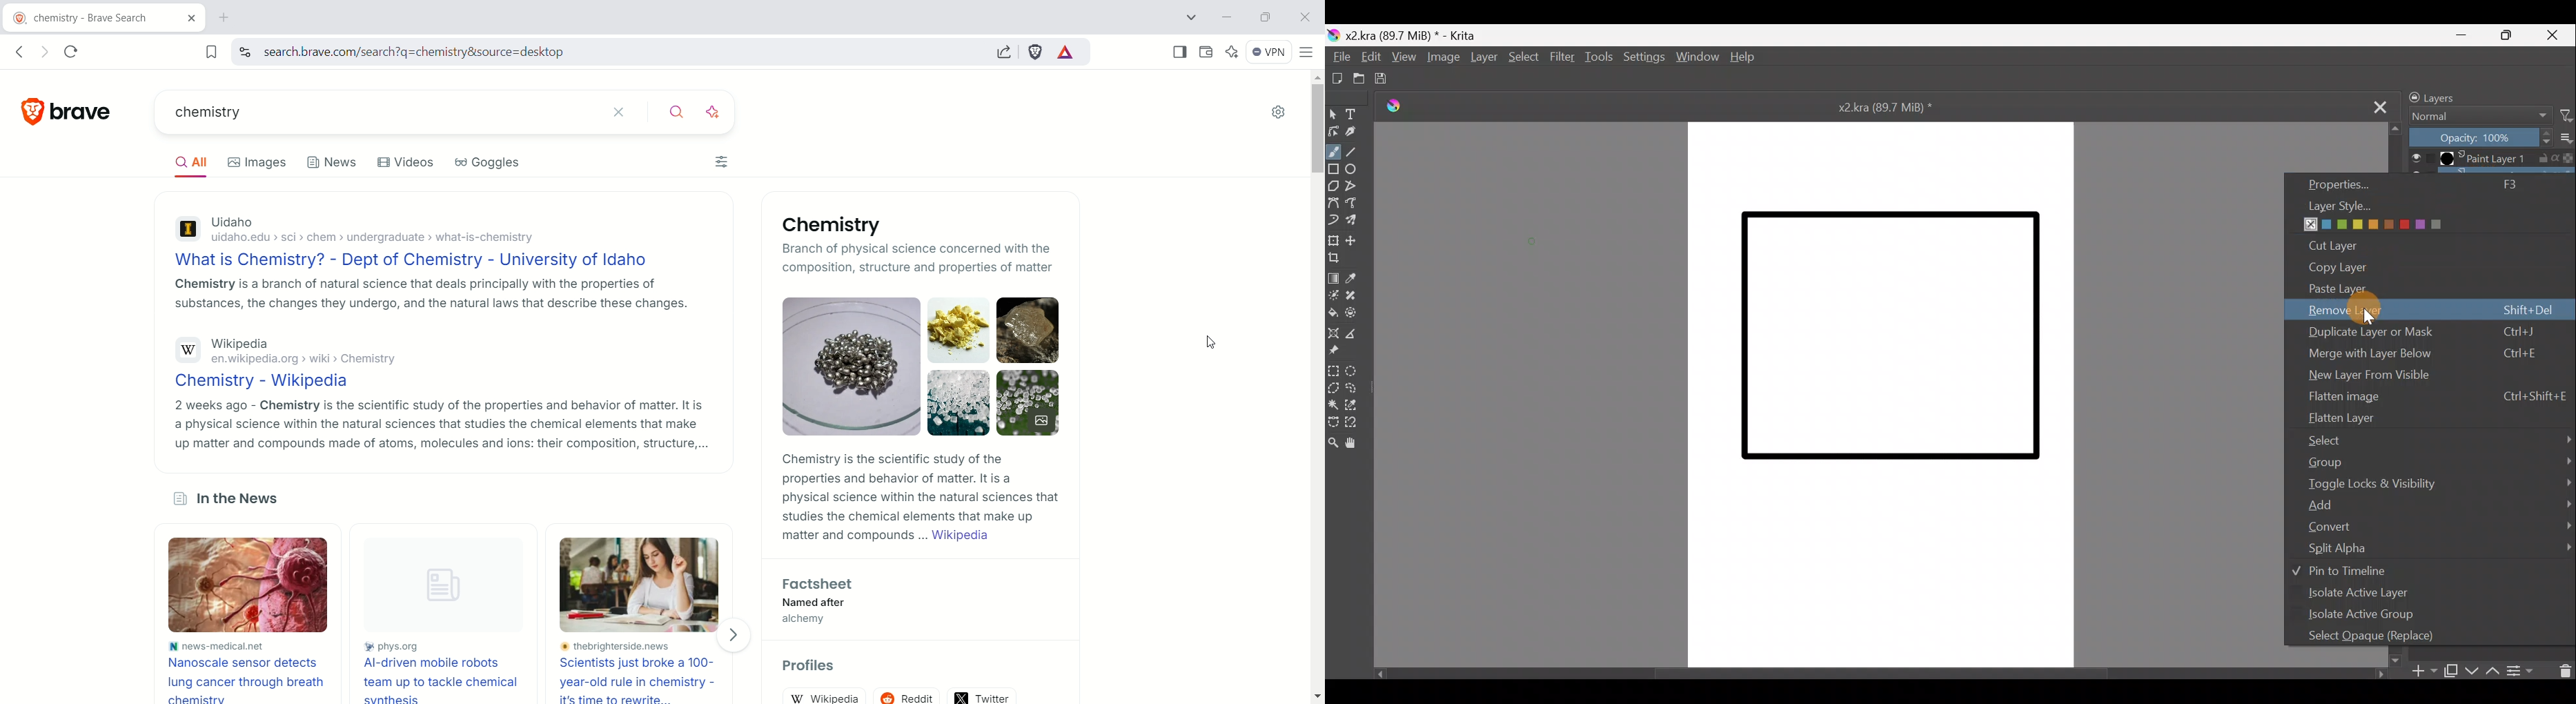 The width and height of the screenshot is (2576, 728). I want to click on Dynamic brush tool, so click(1333, 220).